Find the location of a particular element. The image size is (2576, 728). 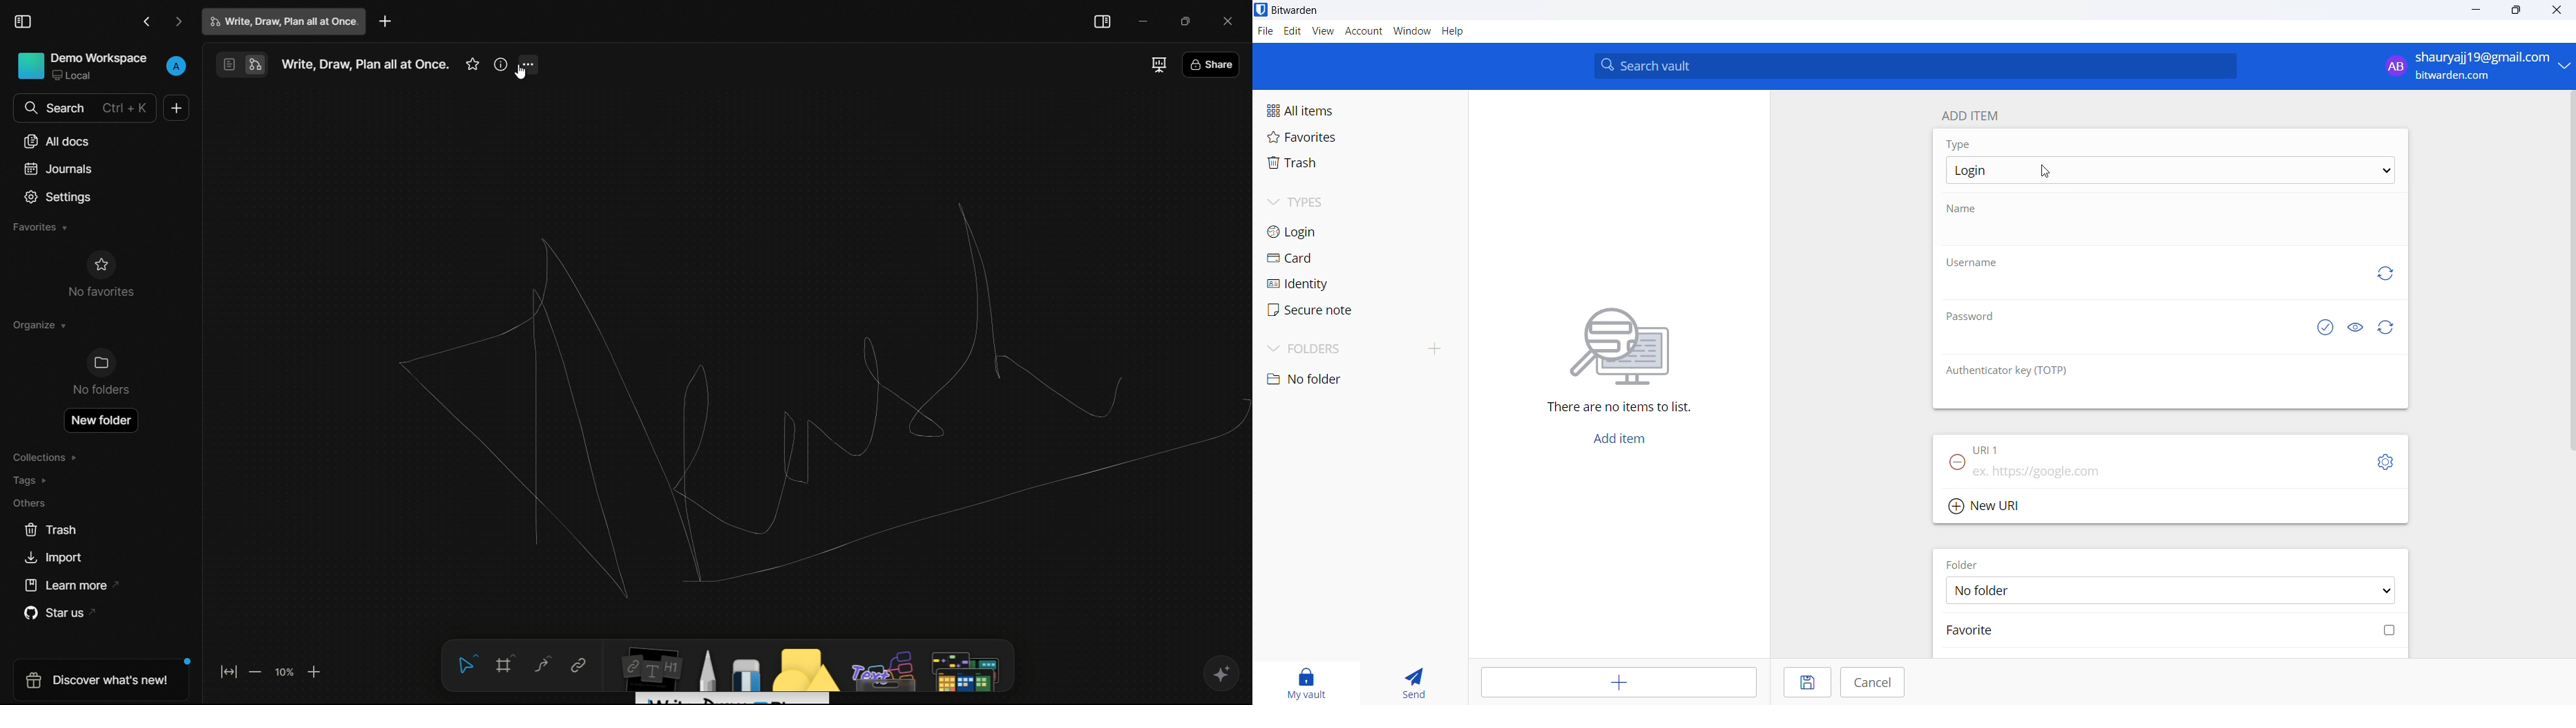

search bar is located at coordinates (87, 109).